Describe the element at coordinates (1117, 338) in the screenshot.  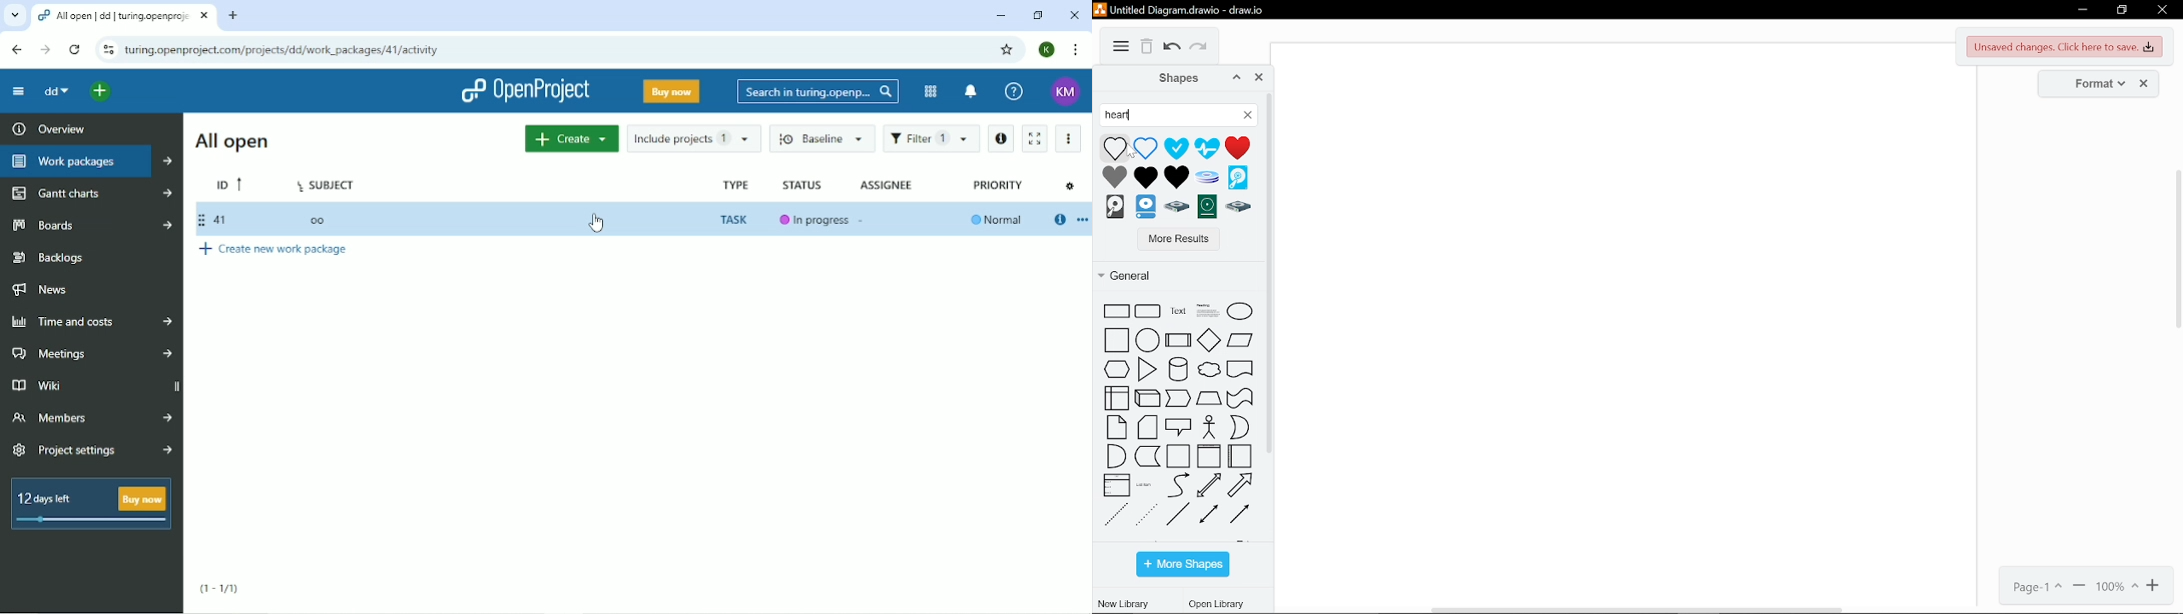
I see `square` at that location.